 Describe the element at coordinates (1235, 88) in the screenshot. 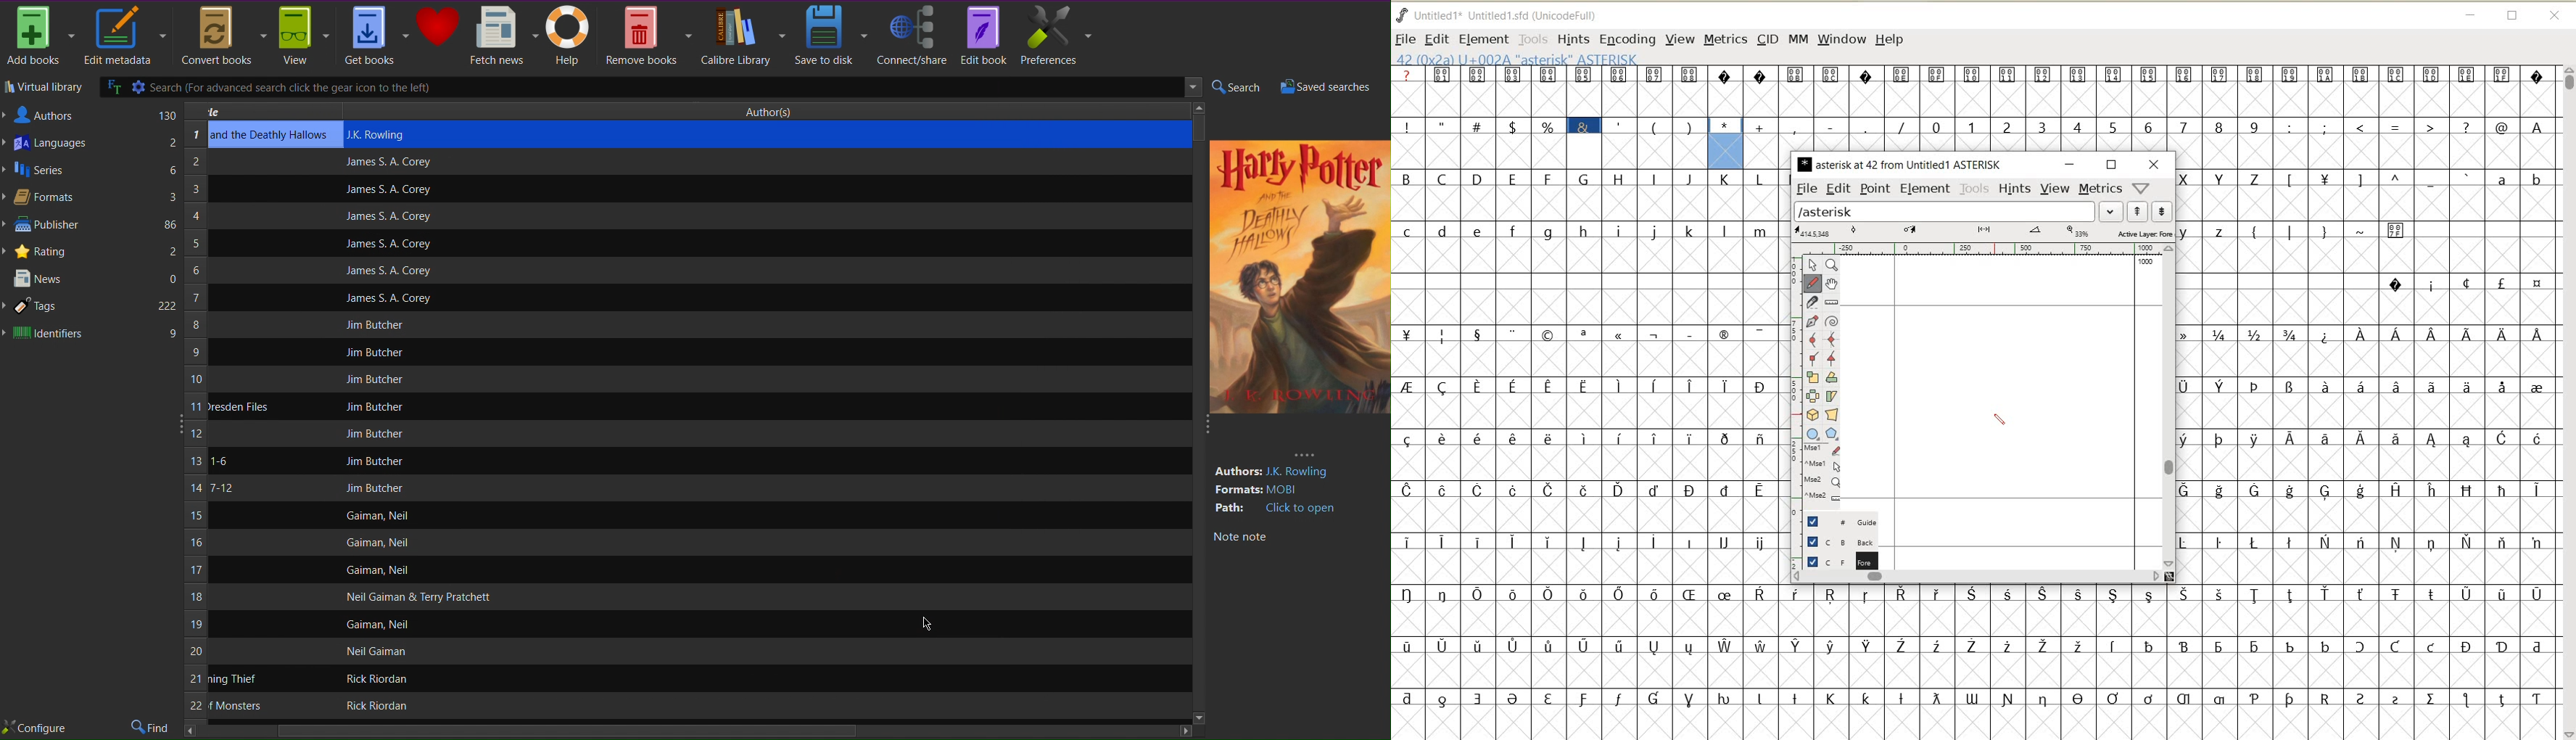

I see `Search` at that location.